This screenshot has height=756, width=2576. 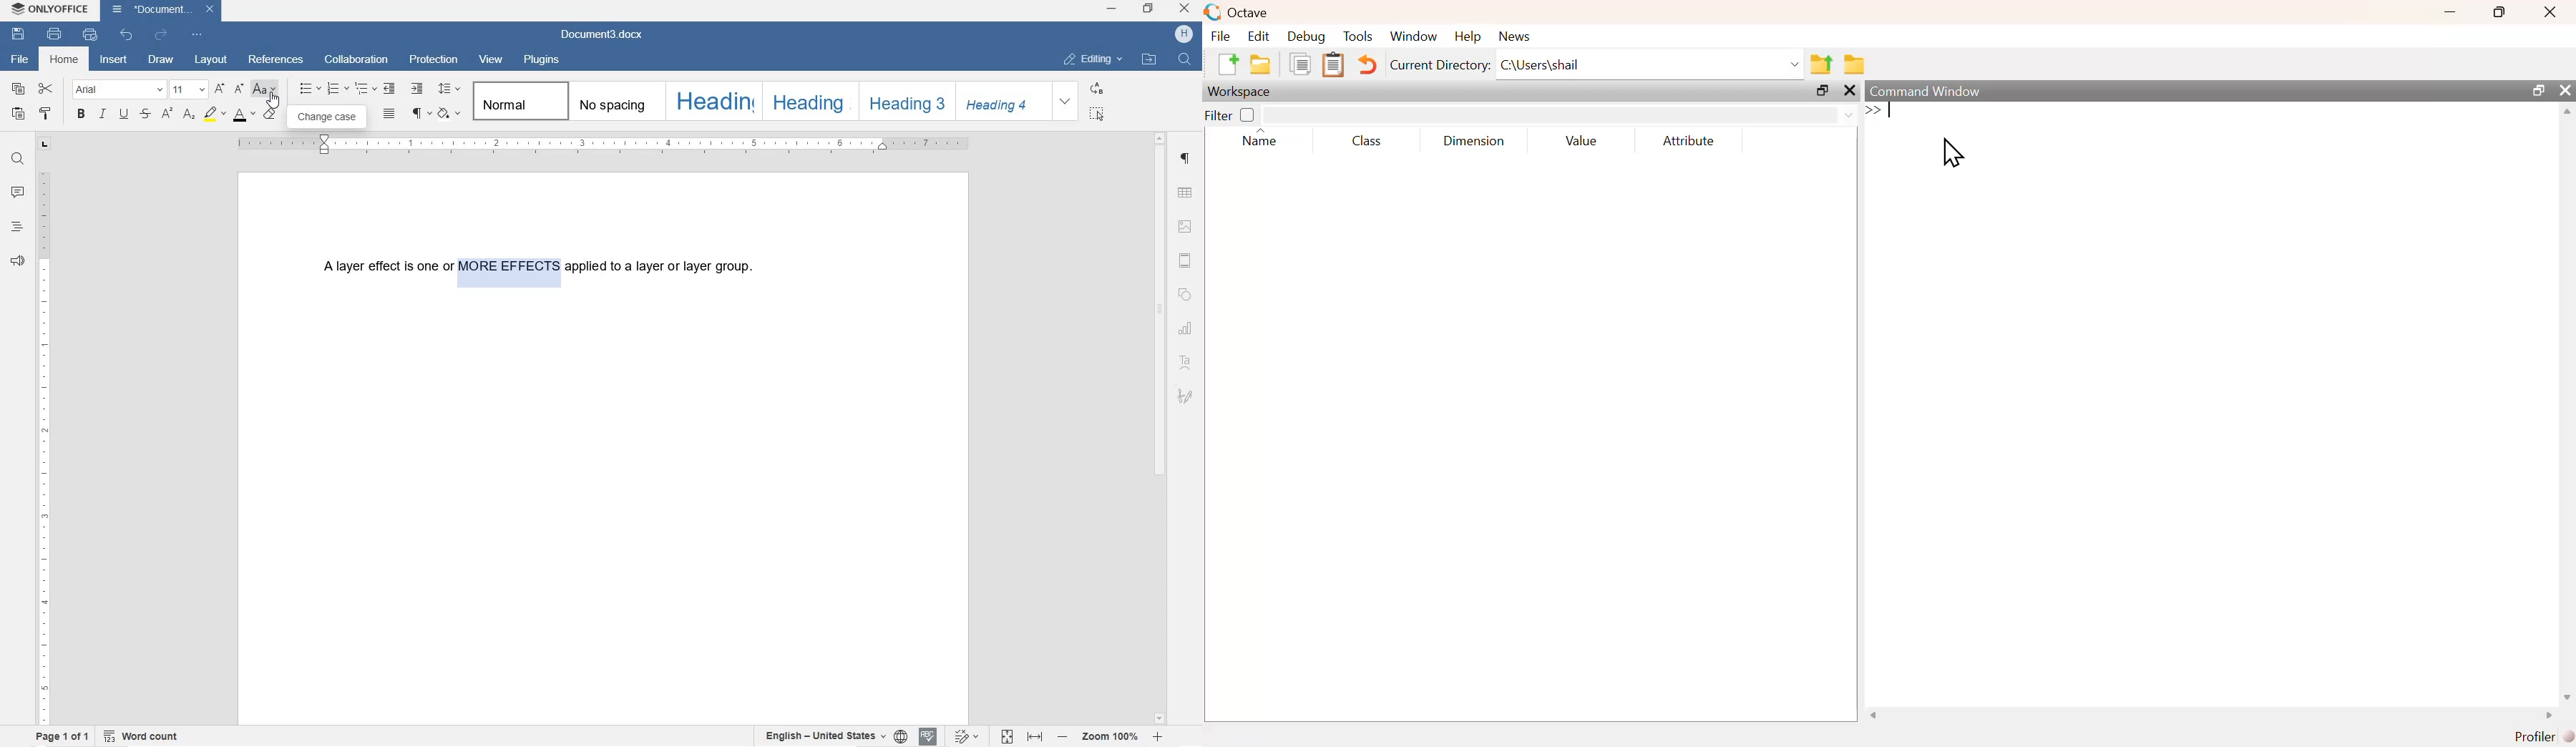 I want to click on TRACK CHANGES, so click(x=967, y=736).